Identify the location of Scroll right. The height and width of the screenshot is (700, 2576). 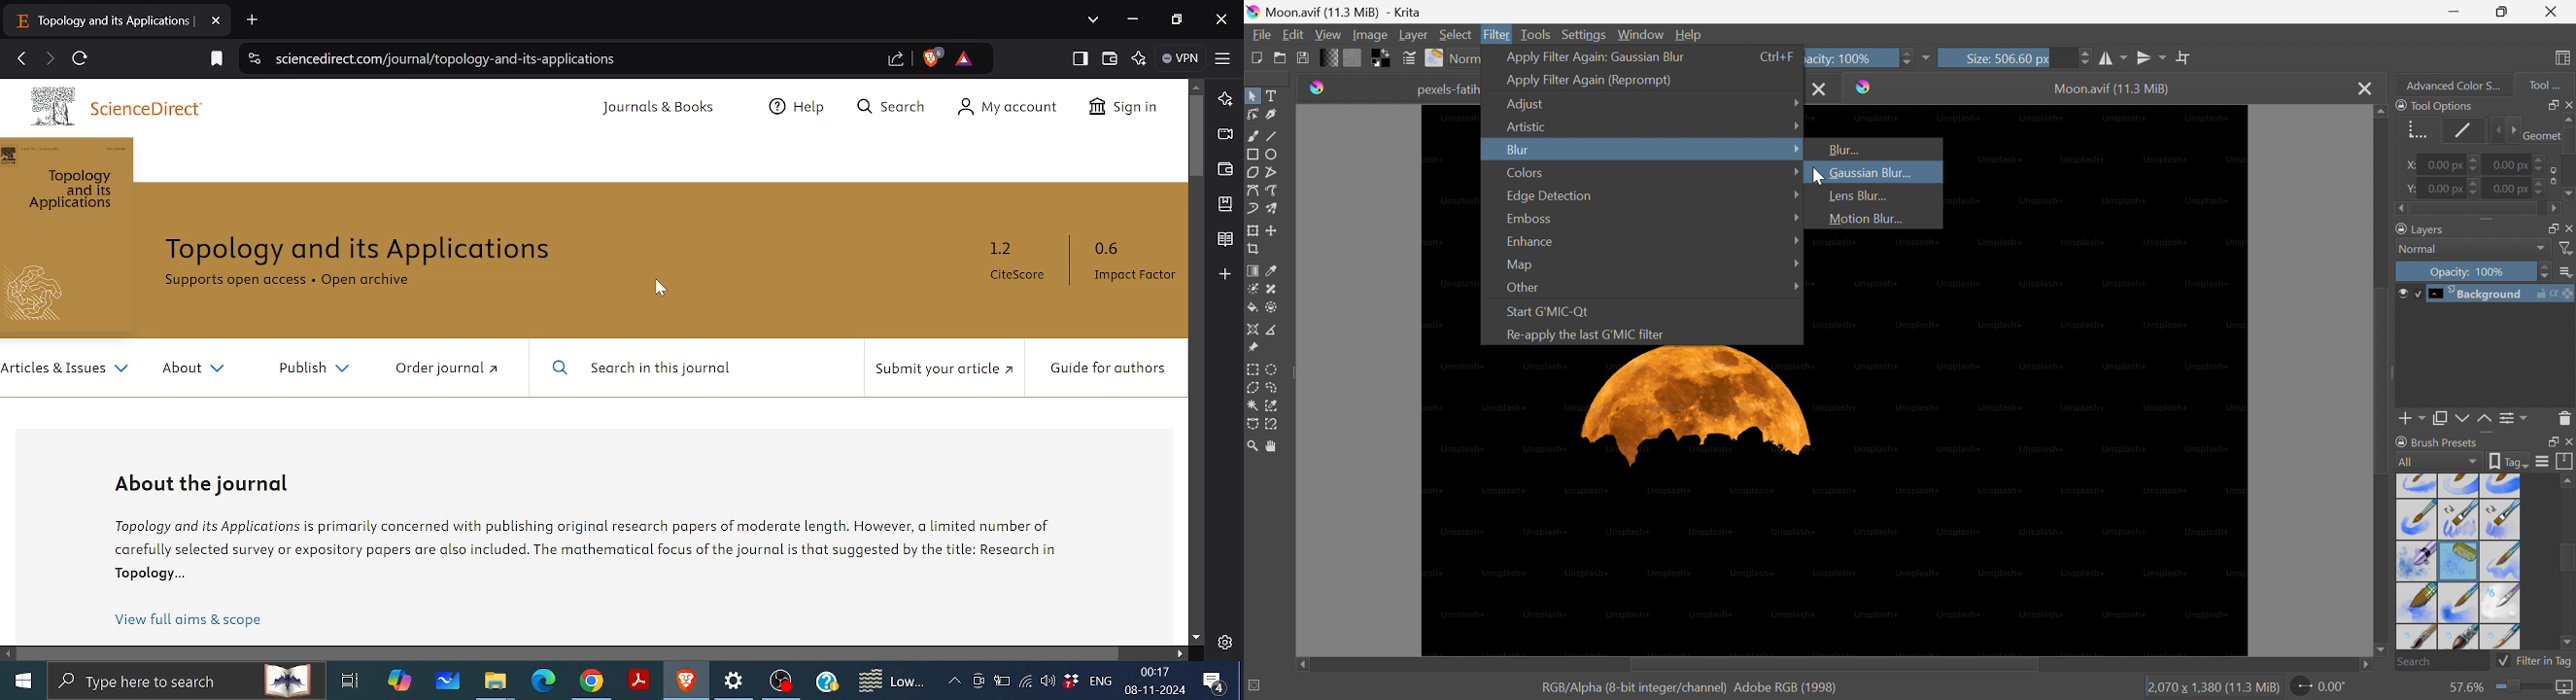
(2554, 209).